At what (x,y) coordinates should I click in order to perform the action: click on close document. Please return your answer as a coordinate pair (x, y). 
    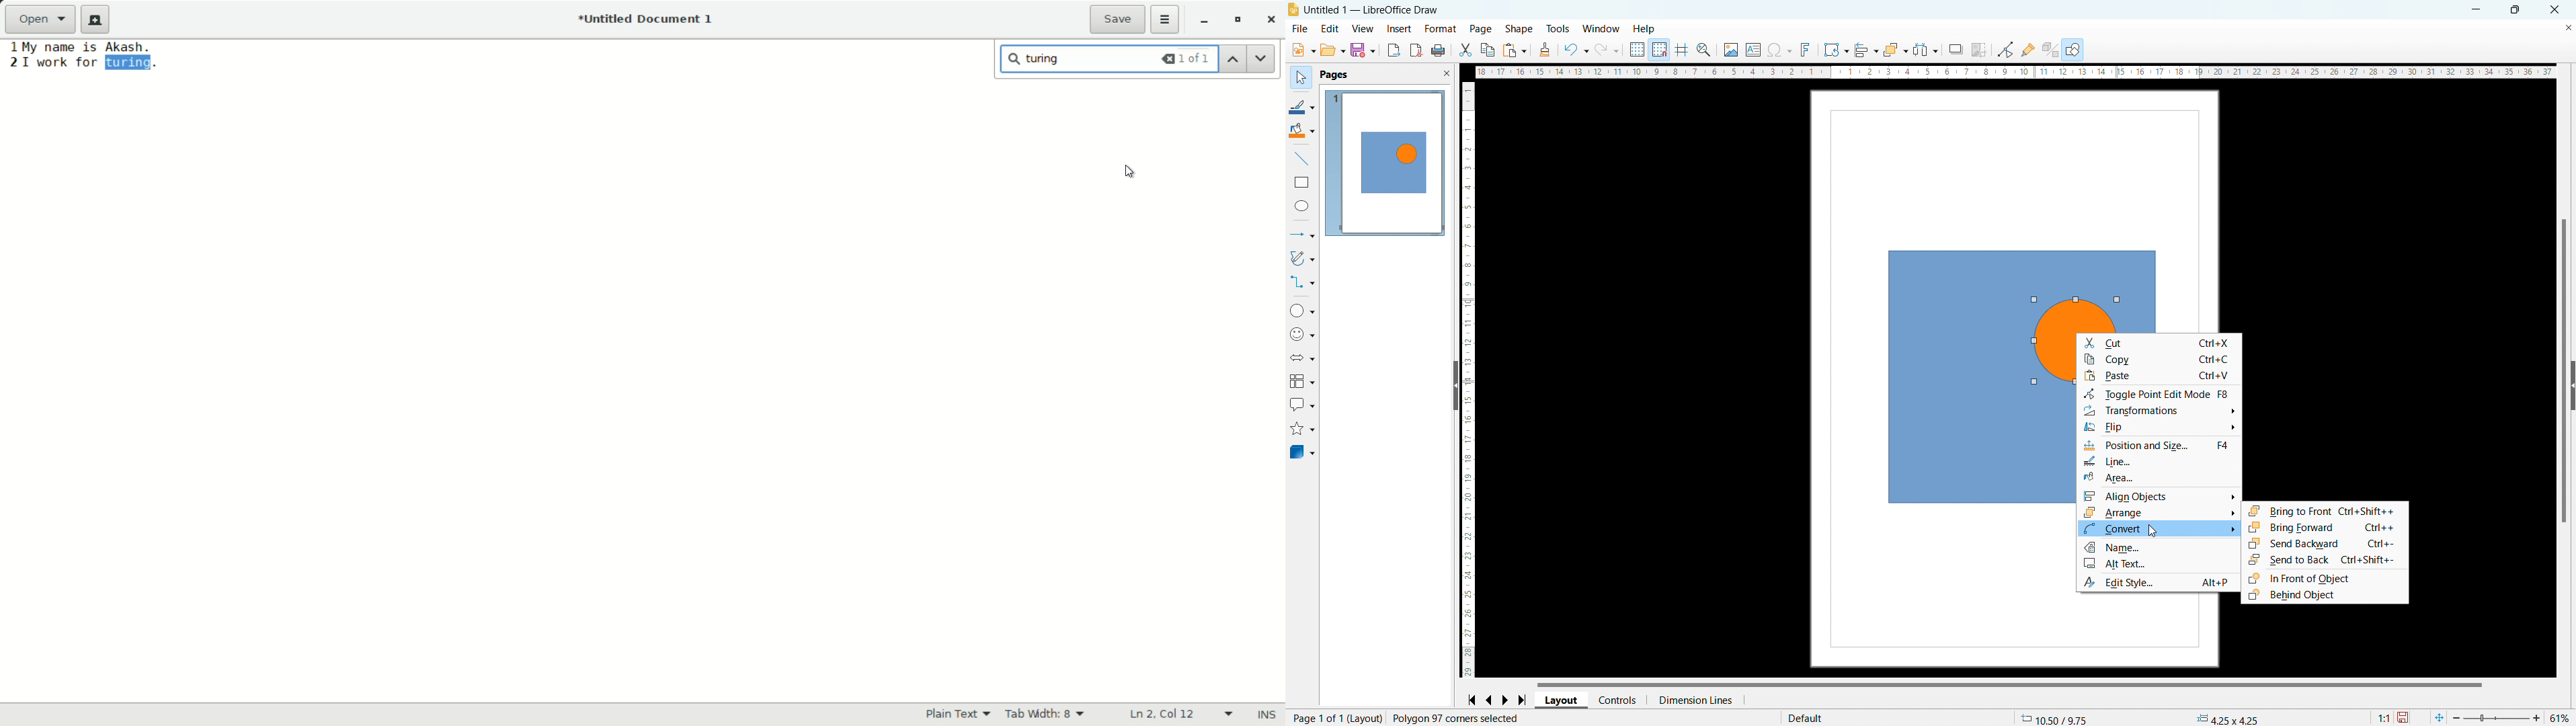
    Looking at the image, I should click on (2567, 26).